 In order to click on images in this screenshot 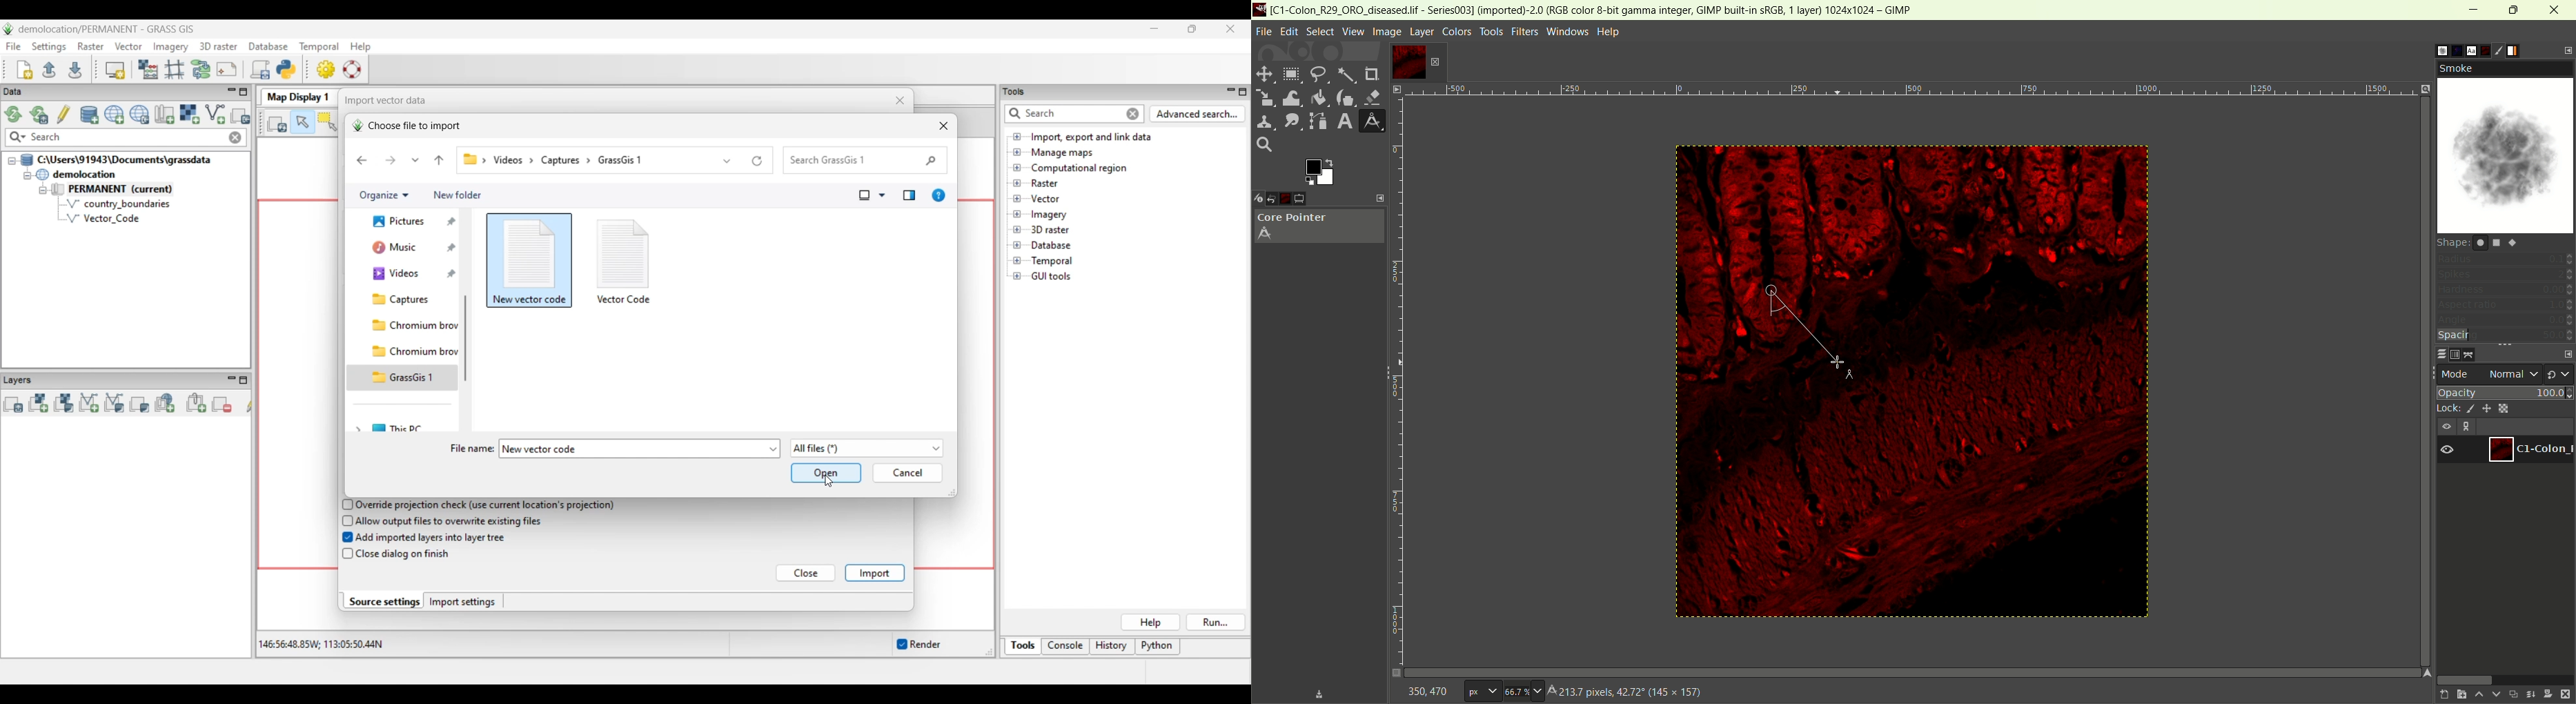, I will do `click(1294, 199)`.